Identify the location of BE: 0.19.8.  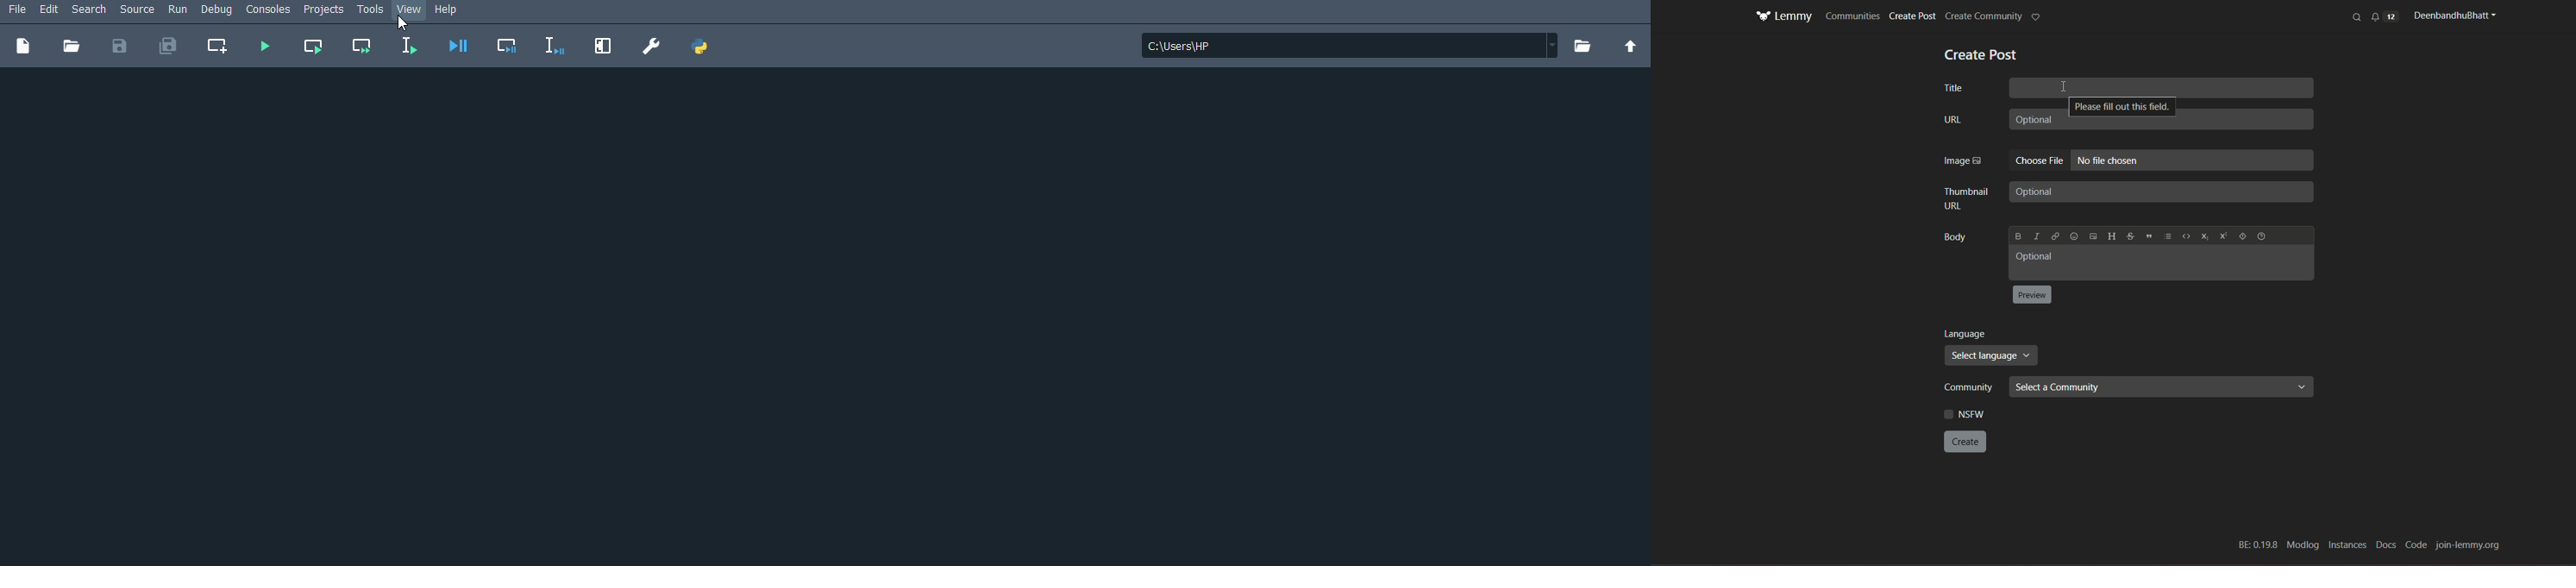
(2257, 544).